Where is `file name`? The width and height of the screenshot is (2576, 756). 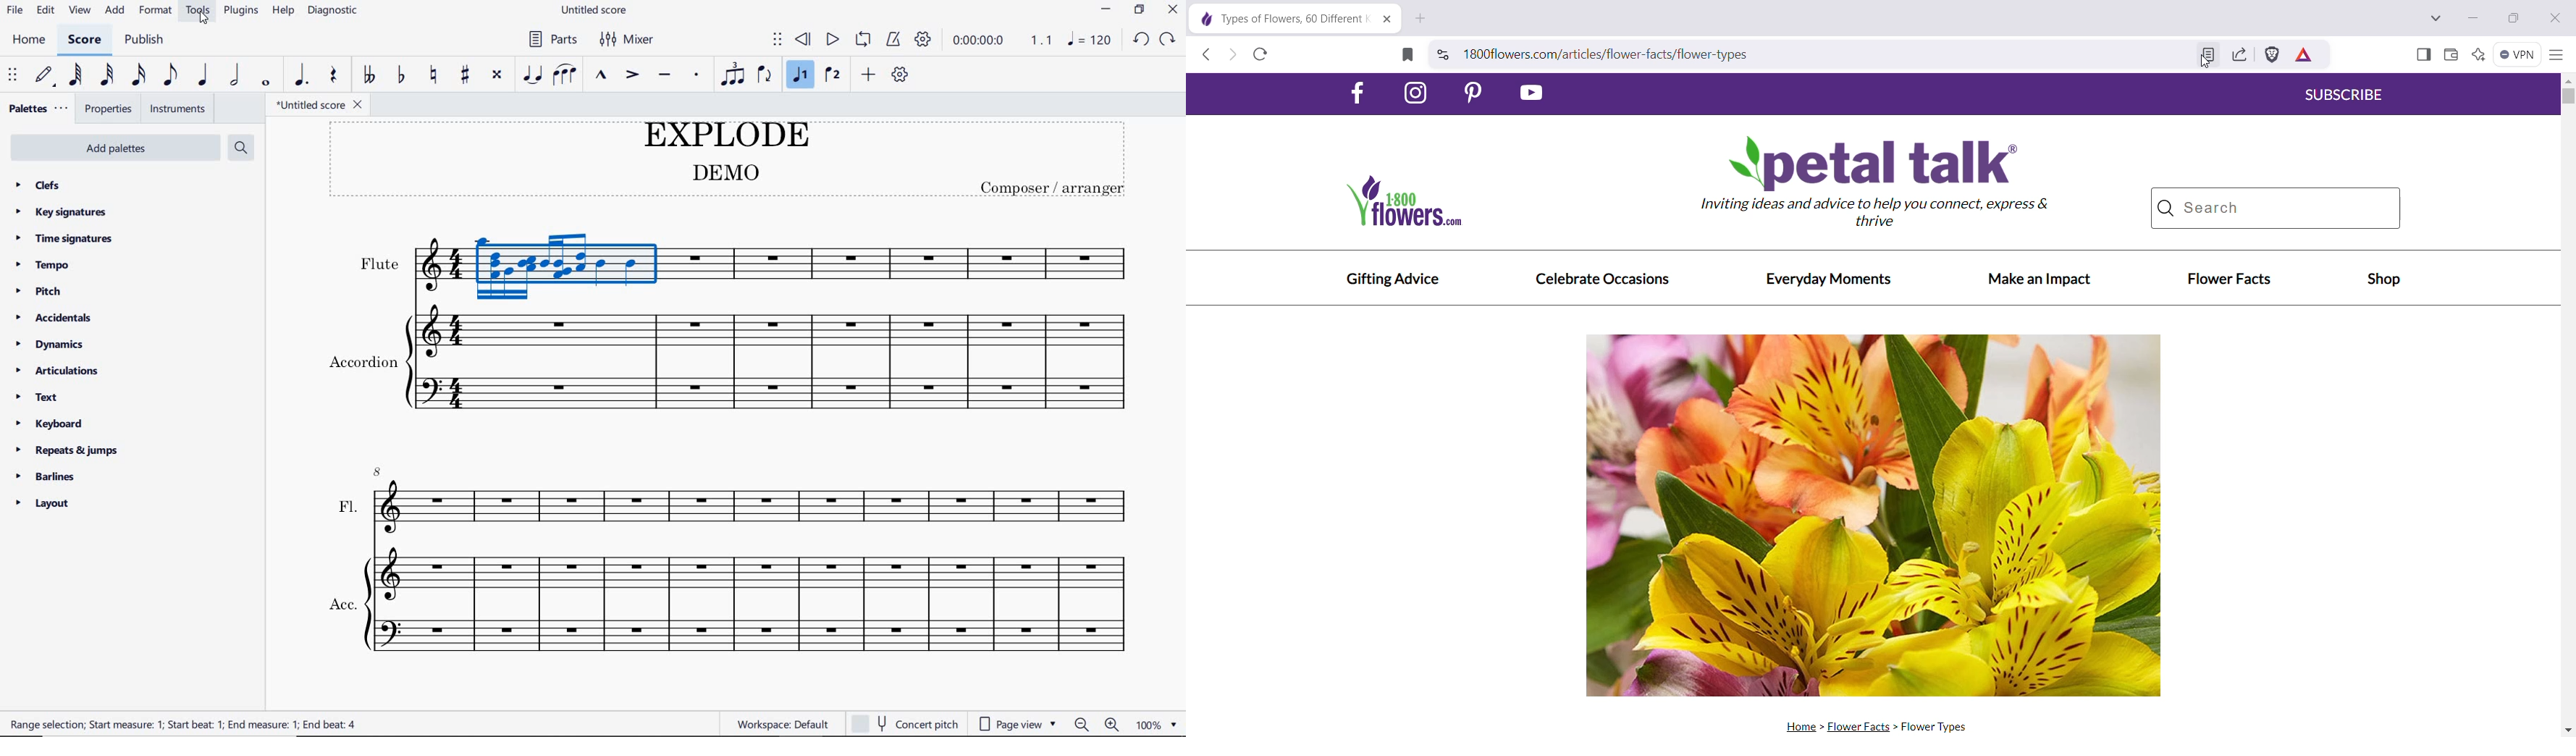
file name is located at coordinates (320, 106).